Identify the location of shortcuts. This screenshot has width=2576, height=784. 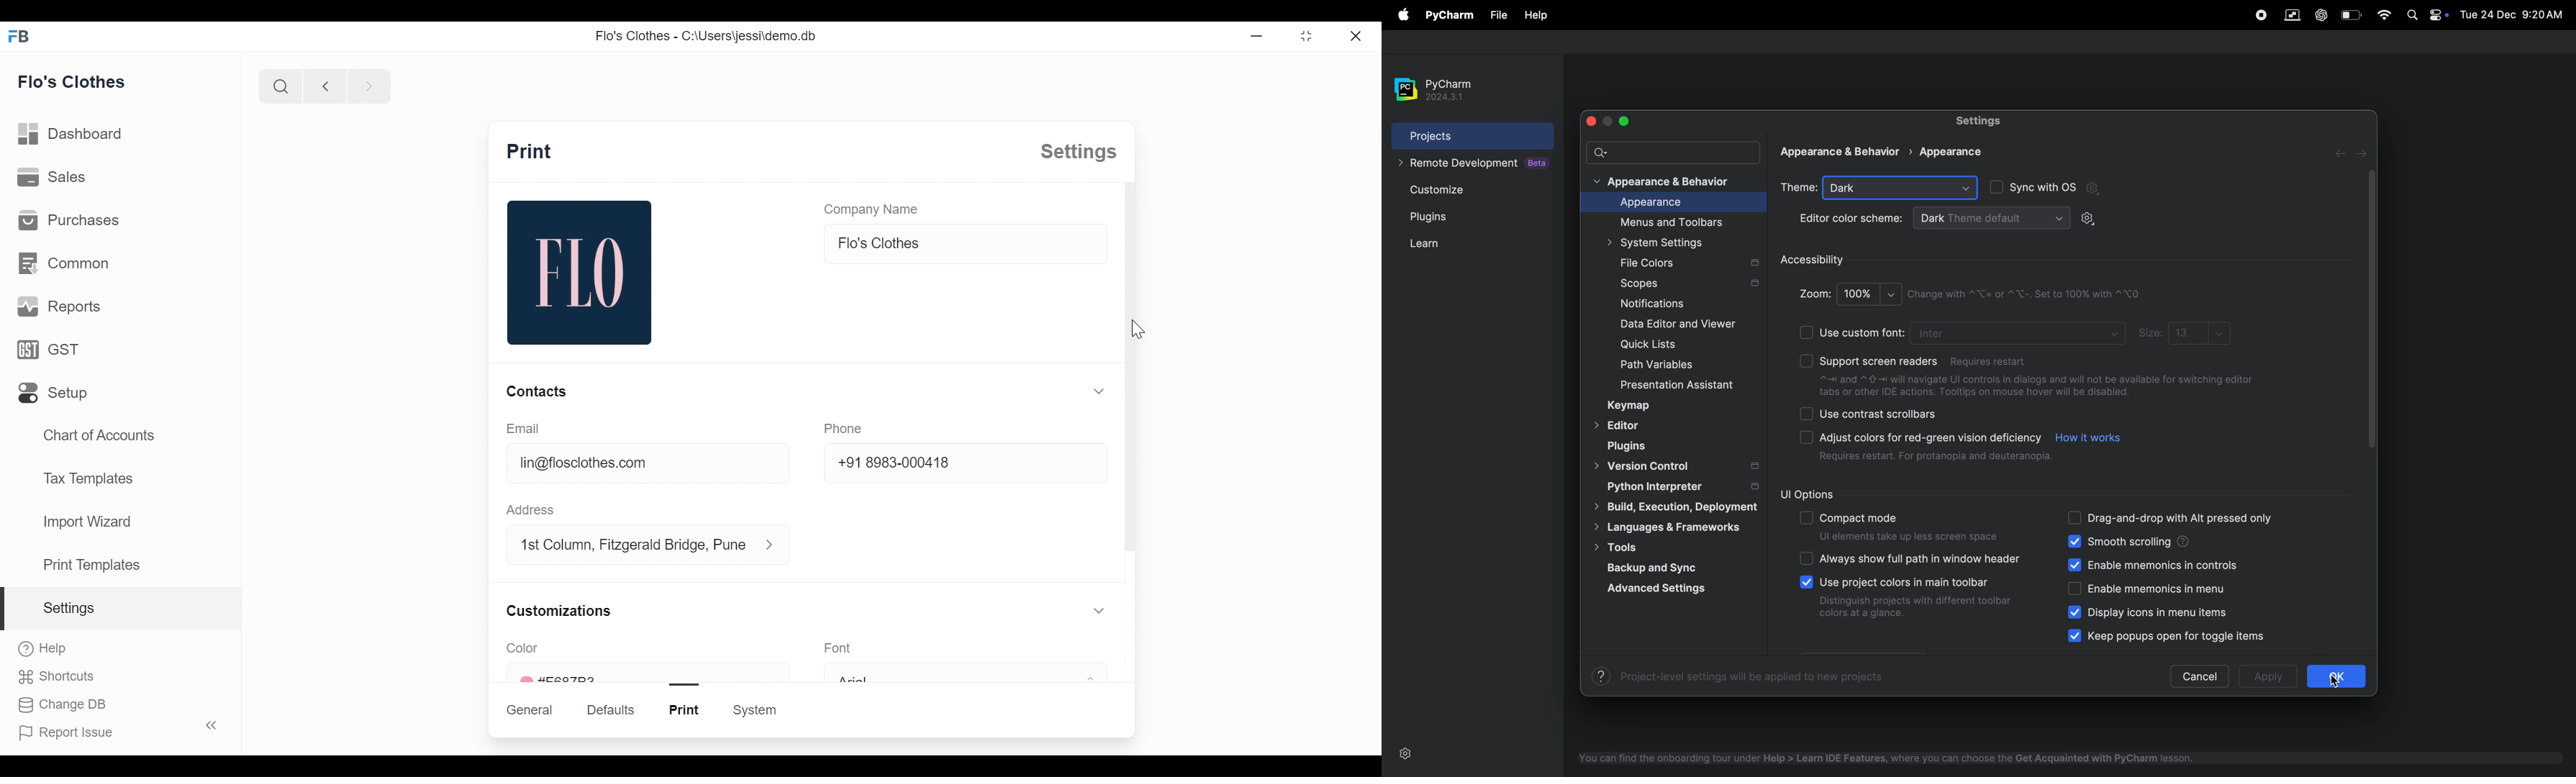
(56, 677).